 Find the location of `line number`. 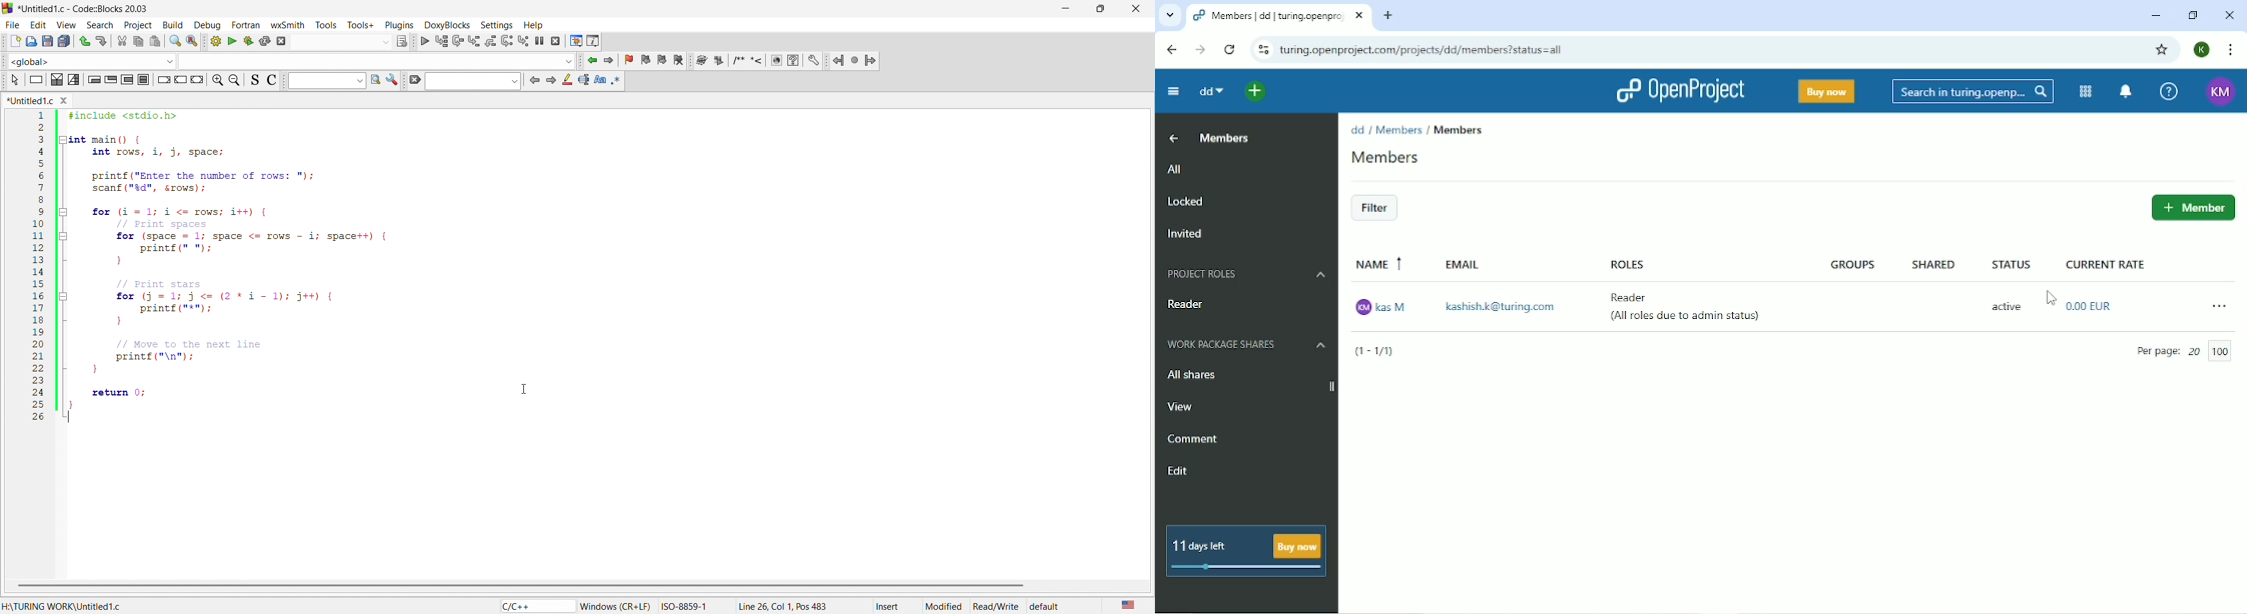

line number is located at coordinates (43, 269).